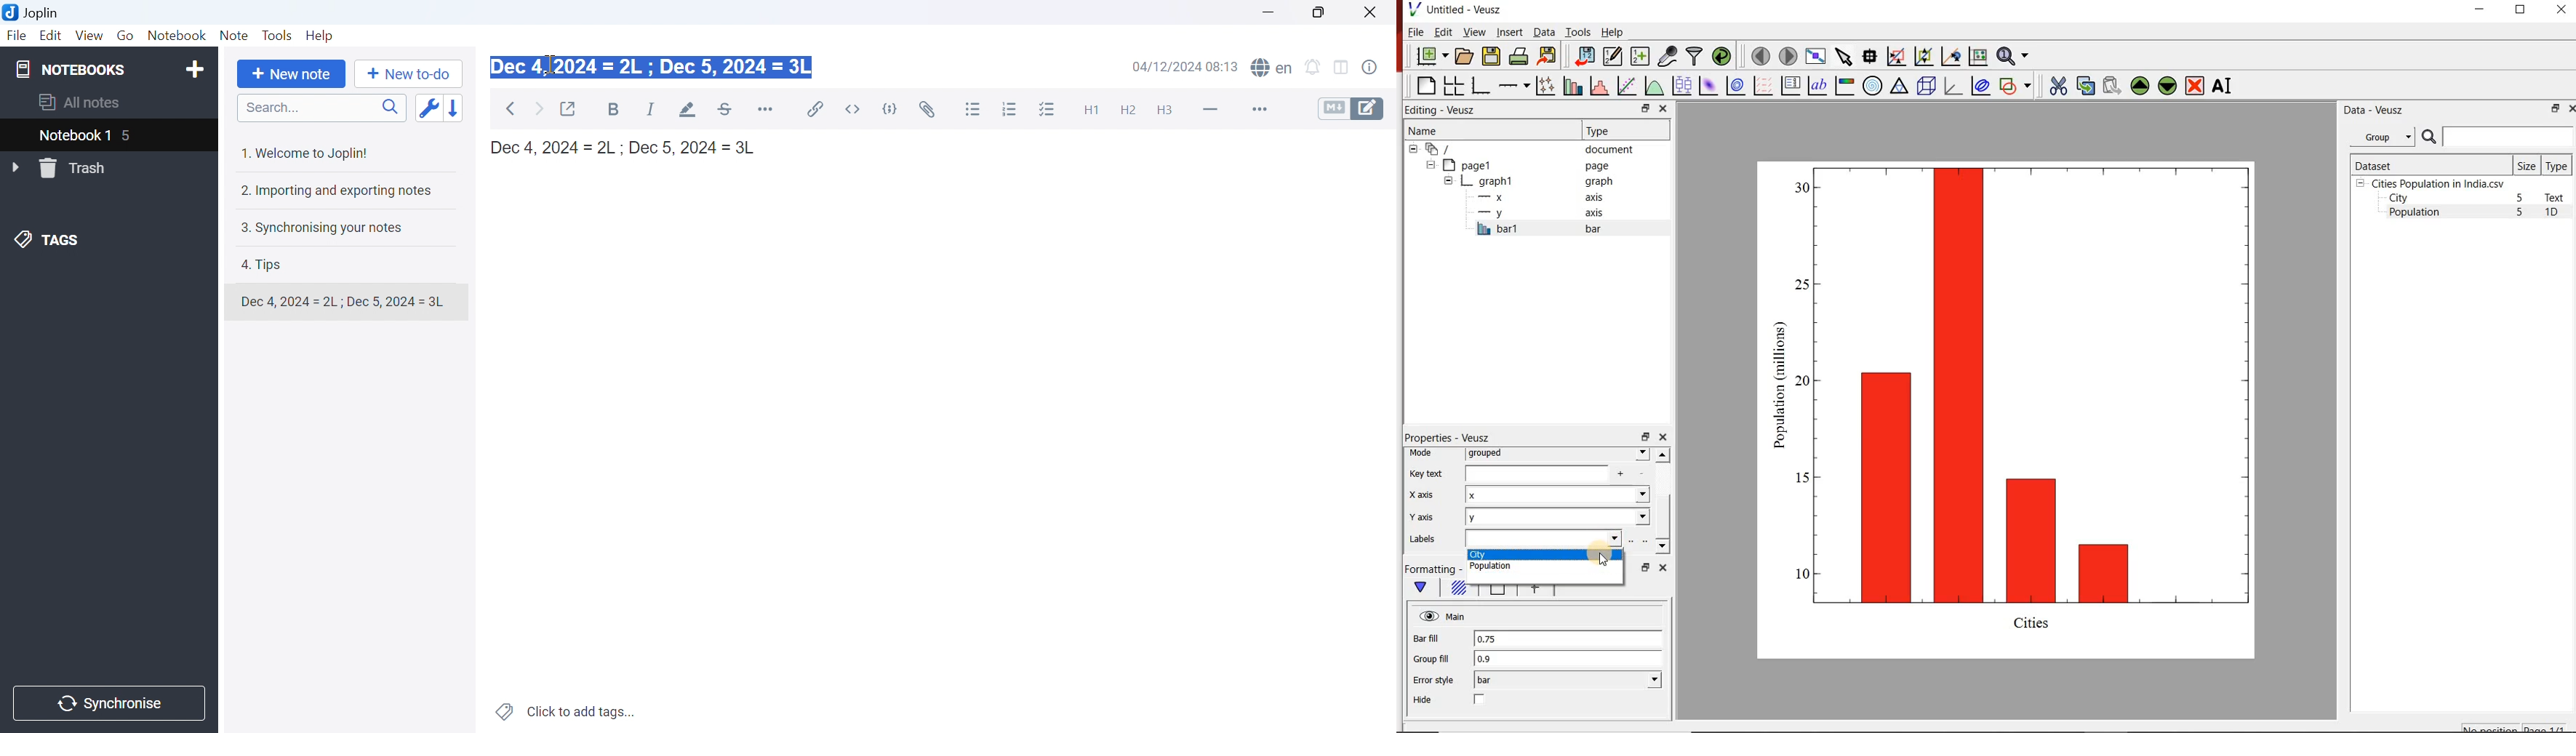  I want to click on plot a 2d dataset as contours, so click(1734, 85).